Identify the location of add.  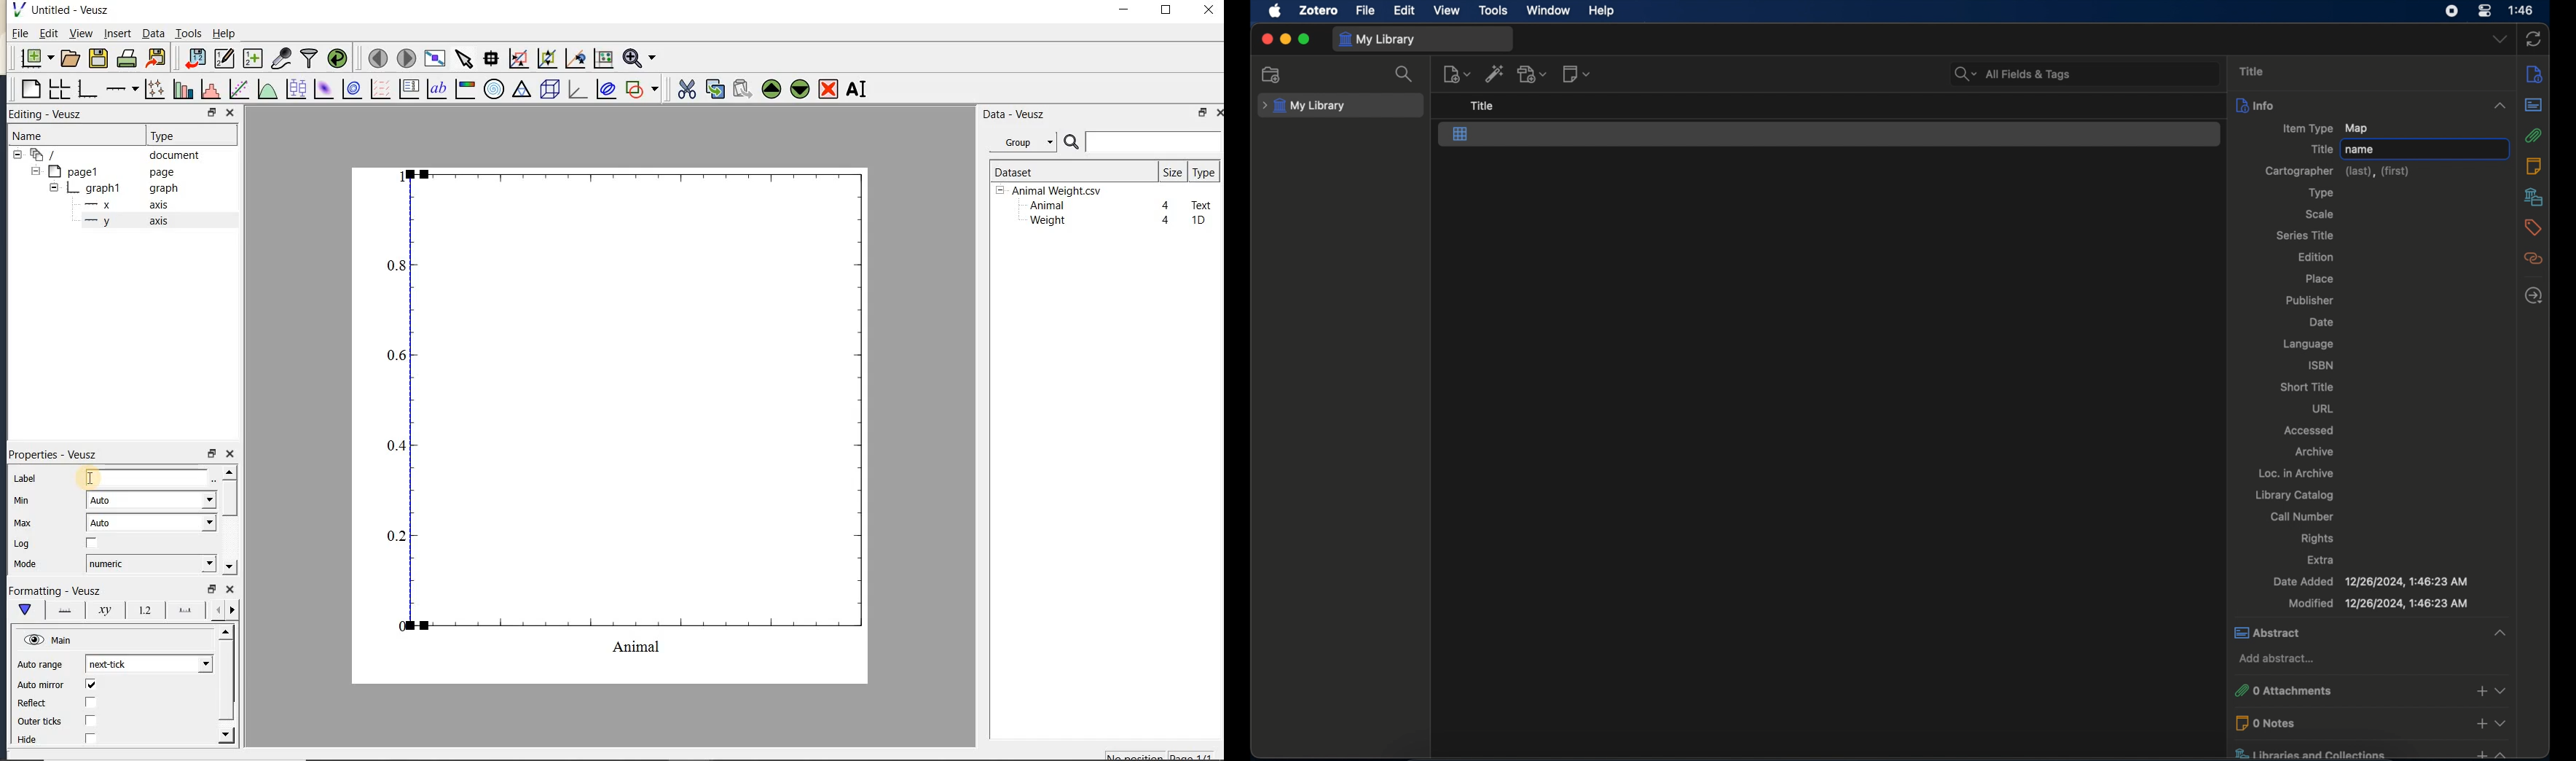
(2479, 753).